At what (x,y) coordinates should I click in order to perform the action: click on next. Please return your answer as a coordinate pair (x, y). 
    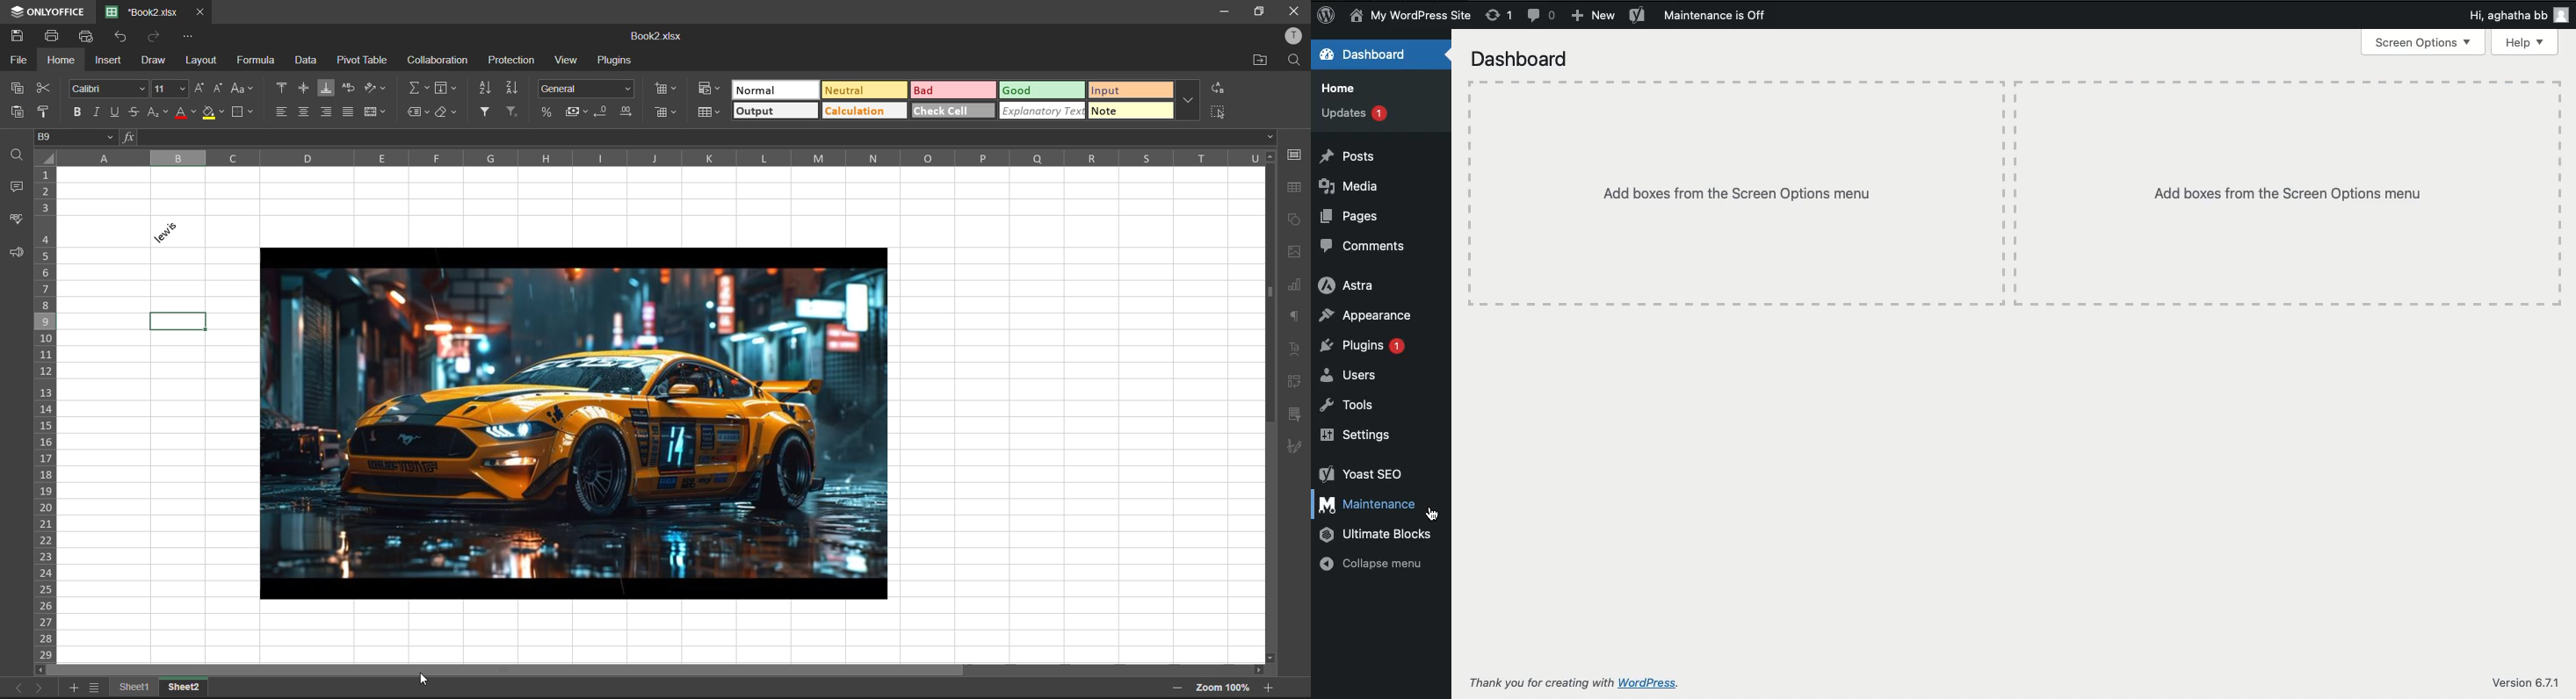
    Looking at the image, I should click on (42, 689).